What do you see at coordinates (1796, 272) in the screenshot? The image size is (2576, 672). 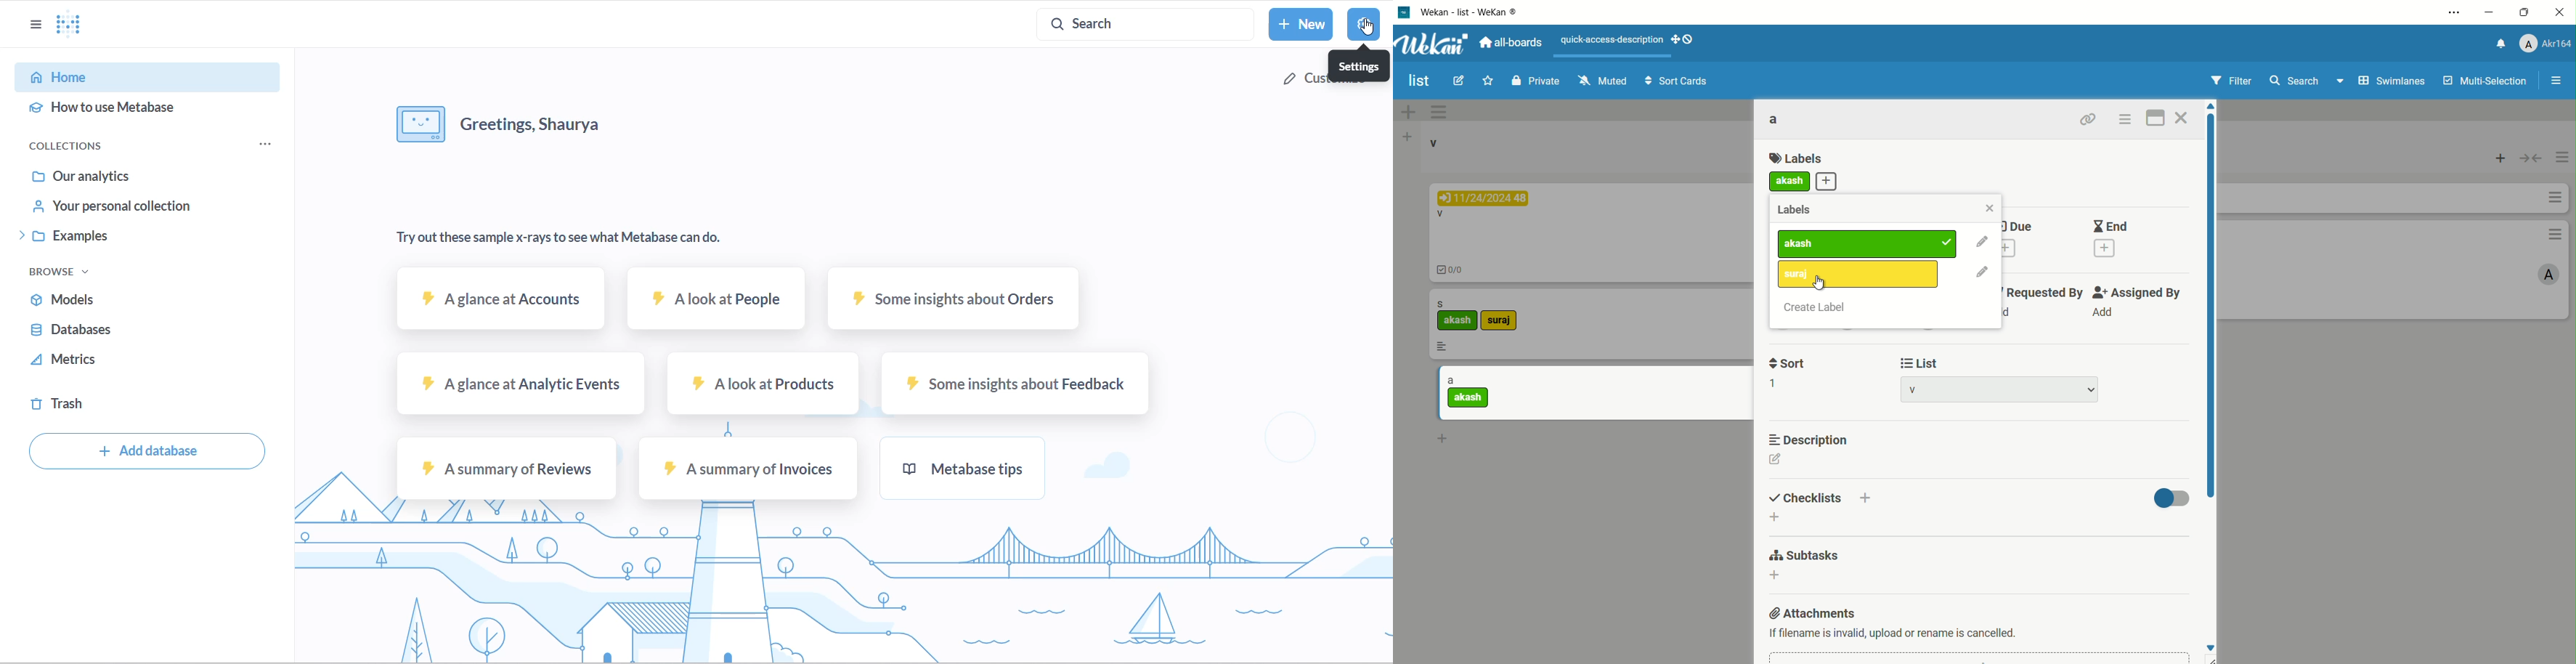 I see `suraj` at bounding box center [1796, 272].